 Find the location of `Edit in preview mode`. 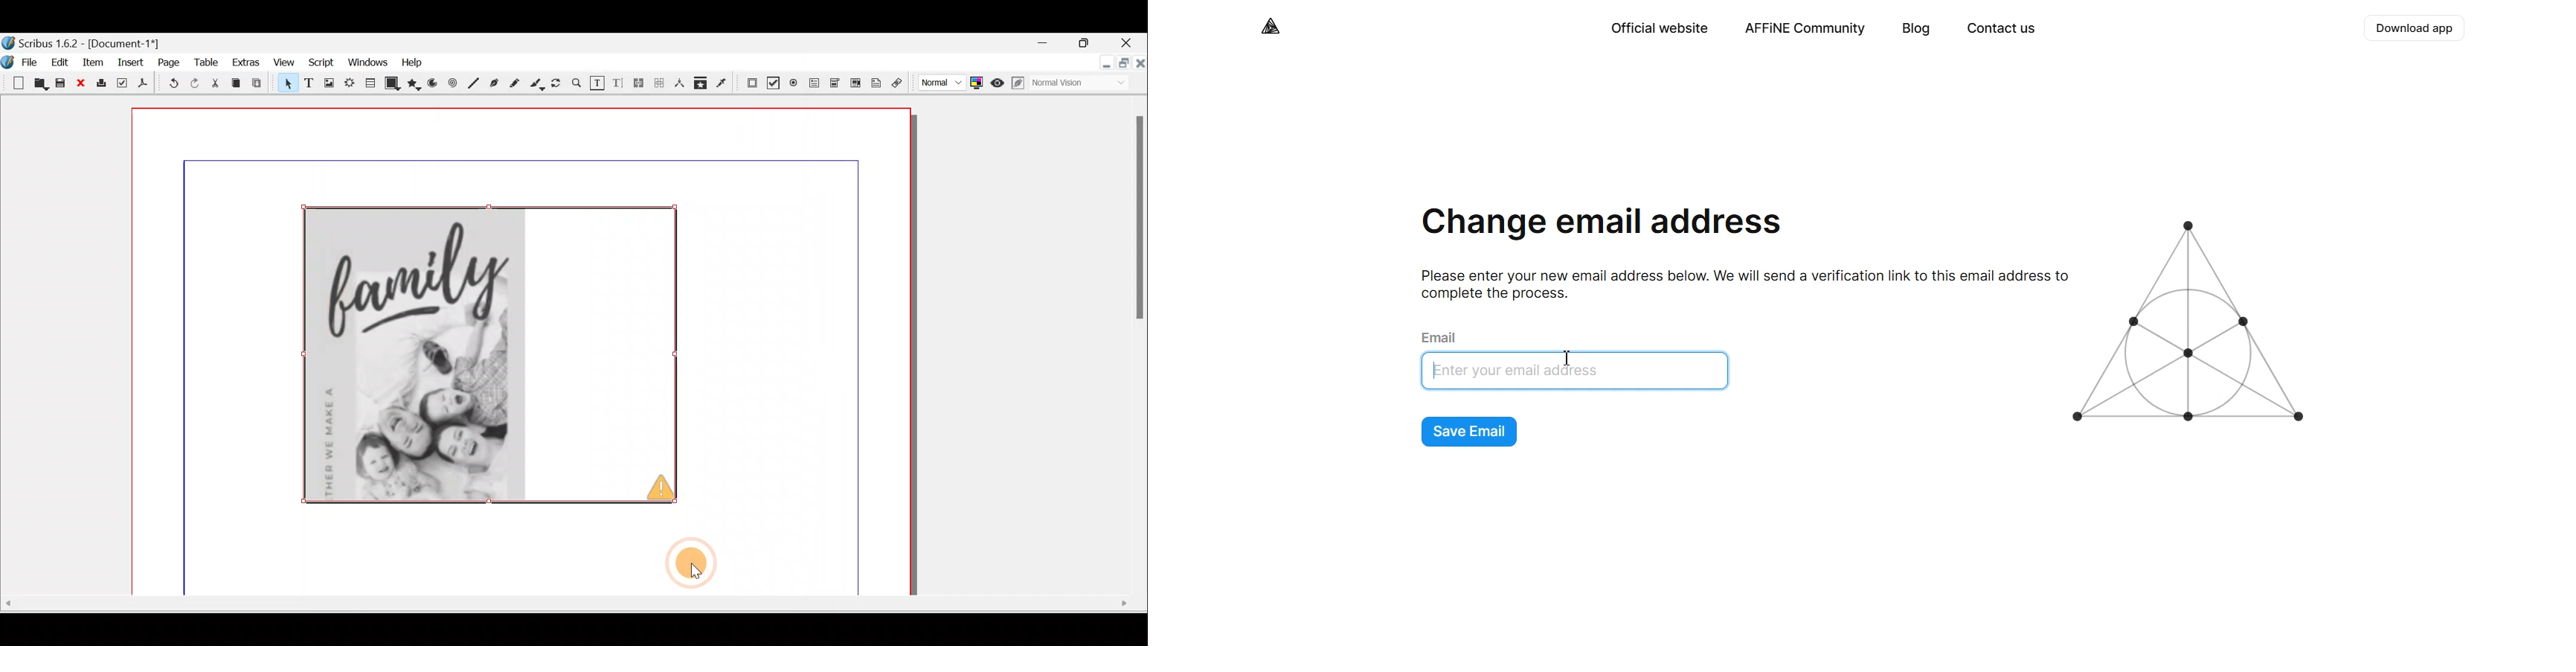

Edit in preview mode is located at coordinates (1016, 82).